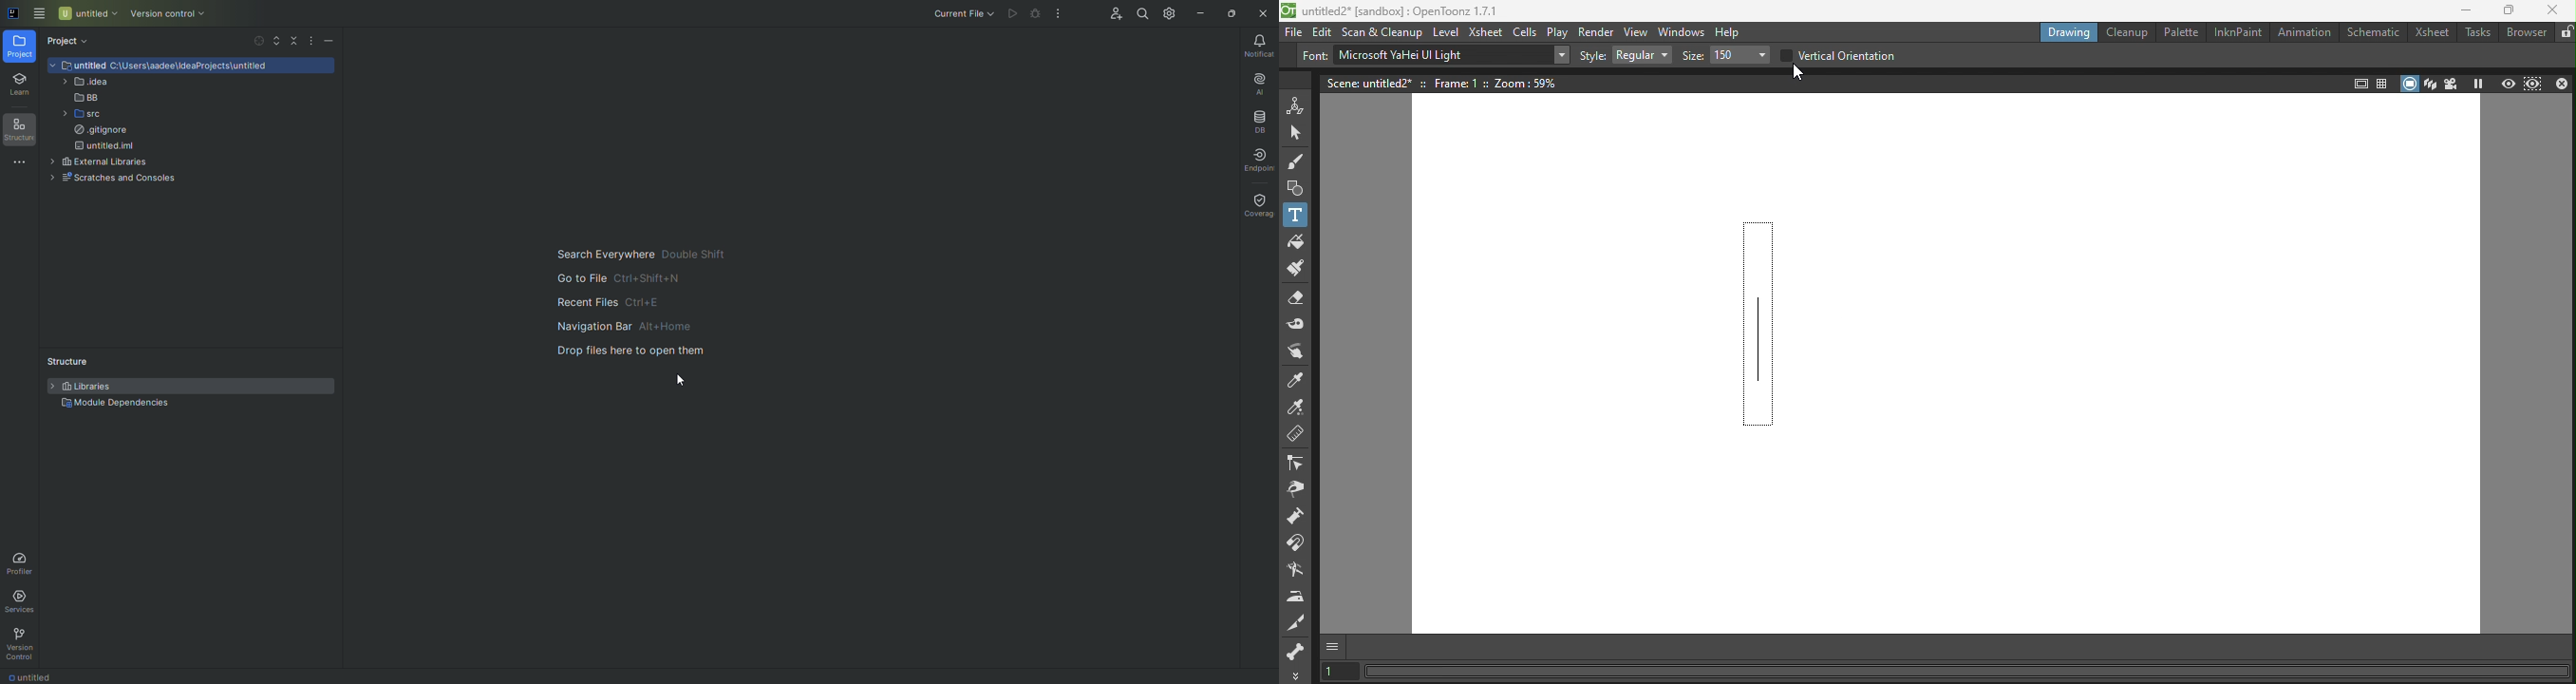 The height and width of the screenshot is (700, 2576). What do you see at coordinates (2373, 32) in the screenshot?
I see `Schematic` at bounding box center [2373, 32].